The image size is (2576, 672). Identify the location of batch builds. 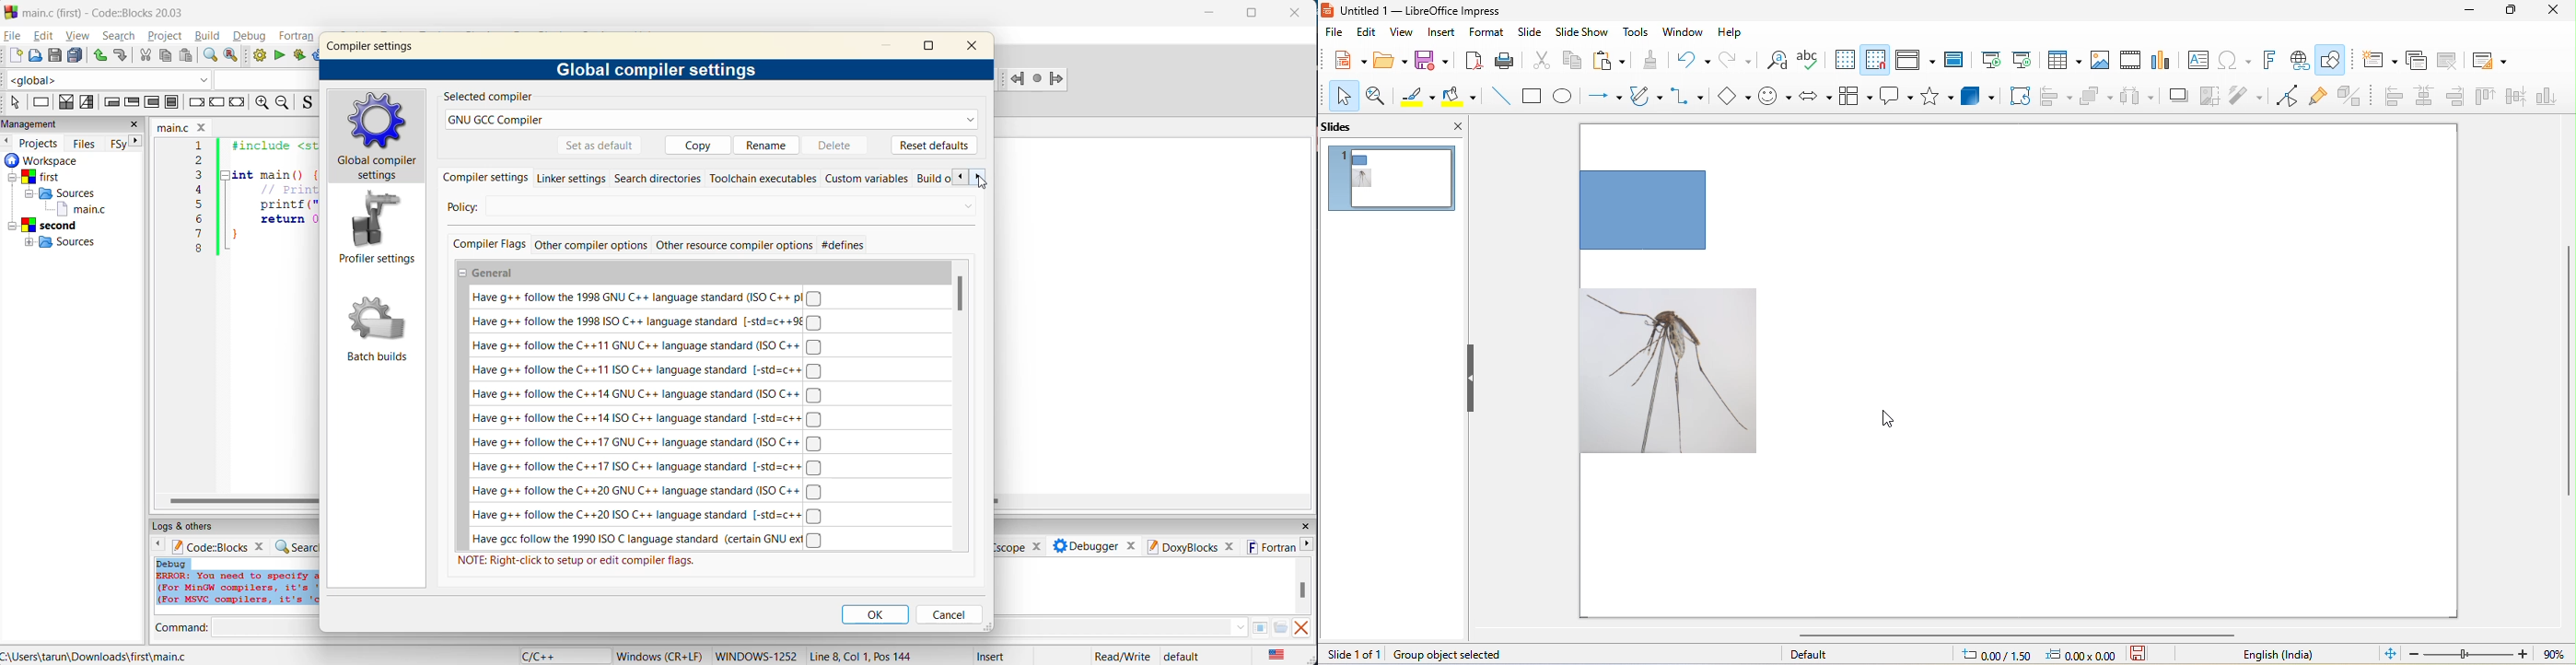
(378, 328).